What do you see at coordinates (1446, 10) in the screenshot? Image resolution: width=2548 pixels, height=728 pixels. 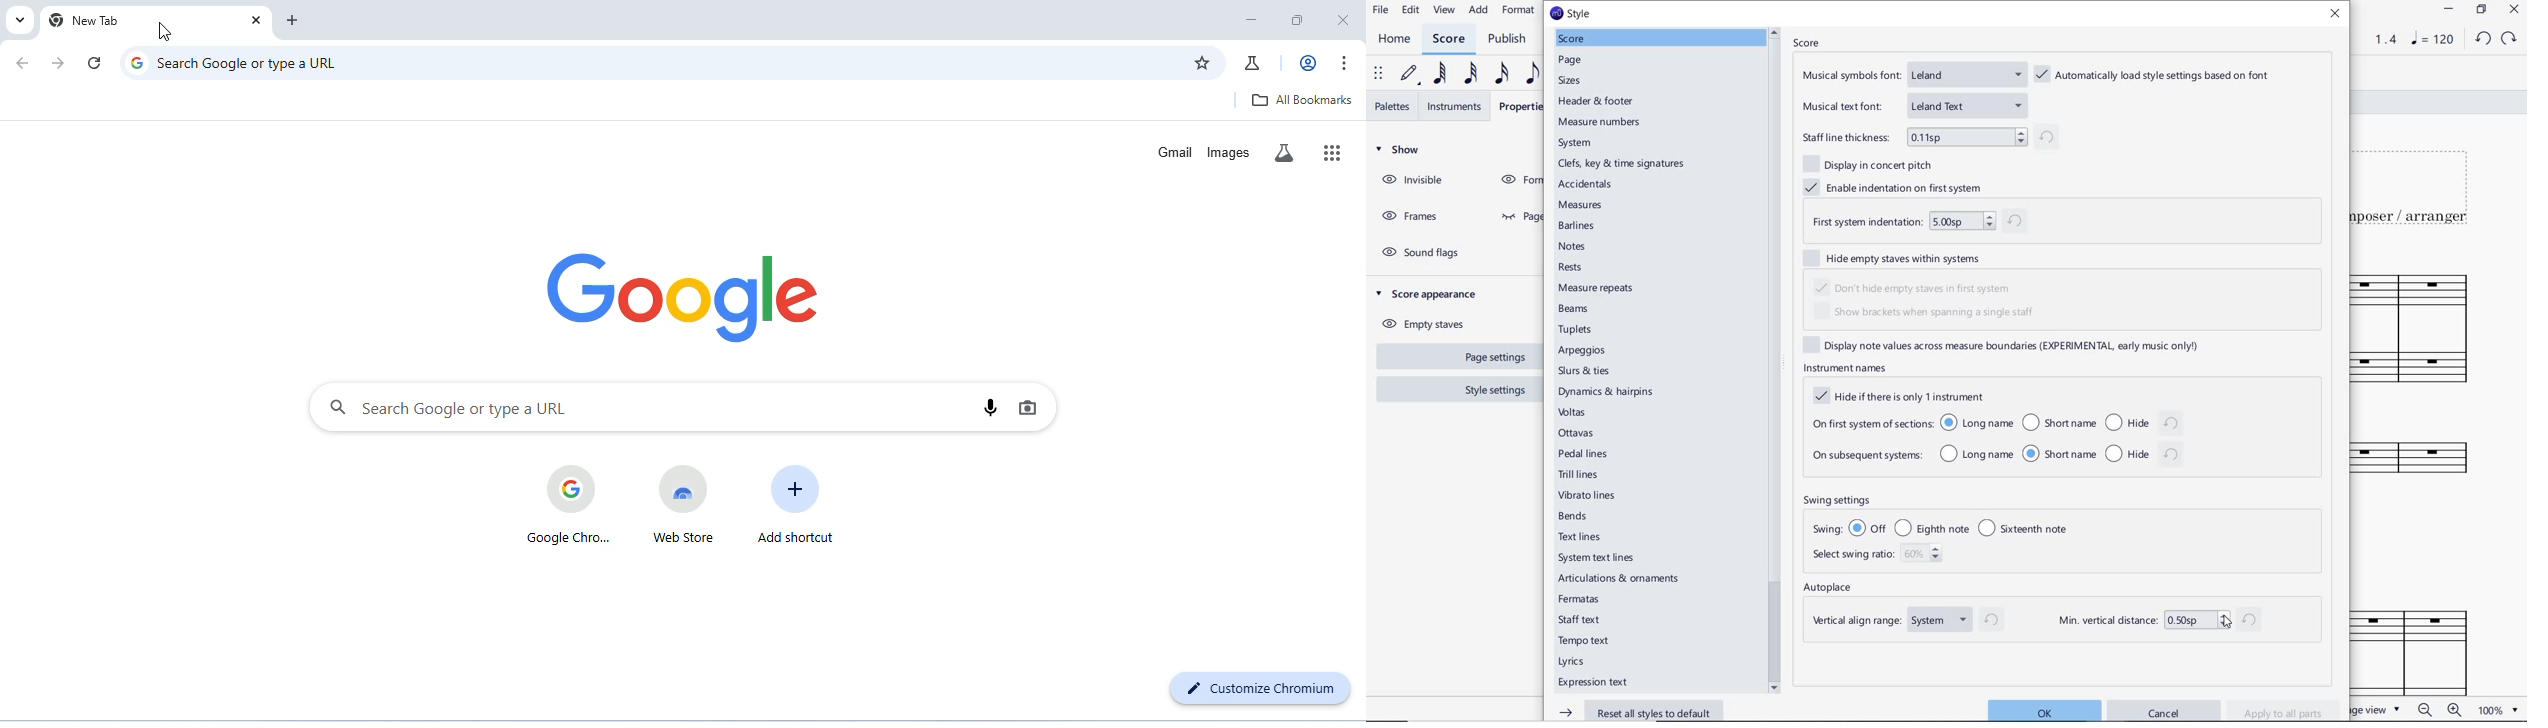 I see `VIEW` at bounding box center [1446, 10].